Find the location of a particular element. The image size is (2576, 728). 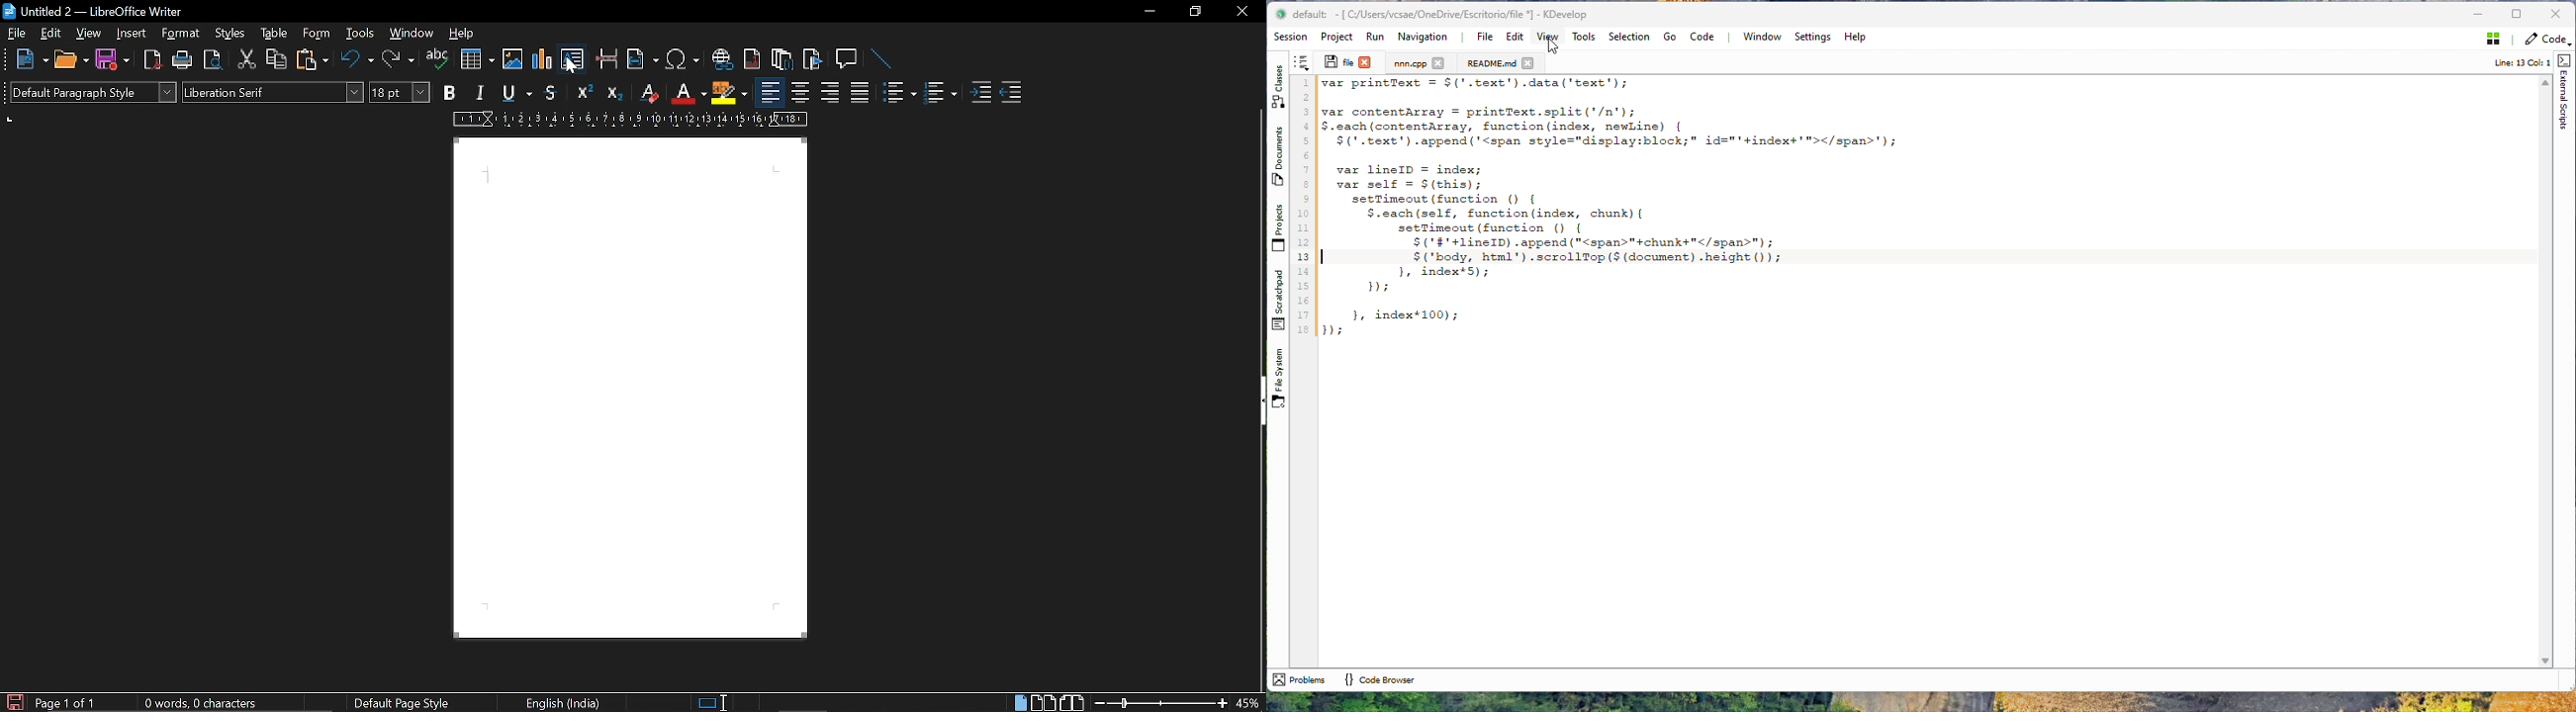

standard selection is located at coordinates (714, 702).